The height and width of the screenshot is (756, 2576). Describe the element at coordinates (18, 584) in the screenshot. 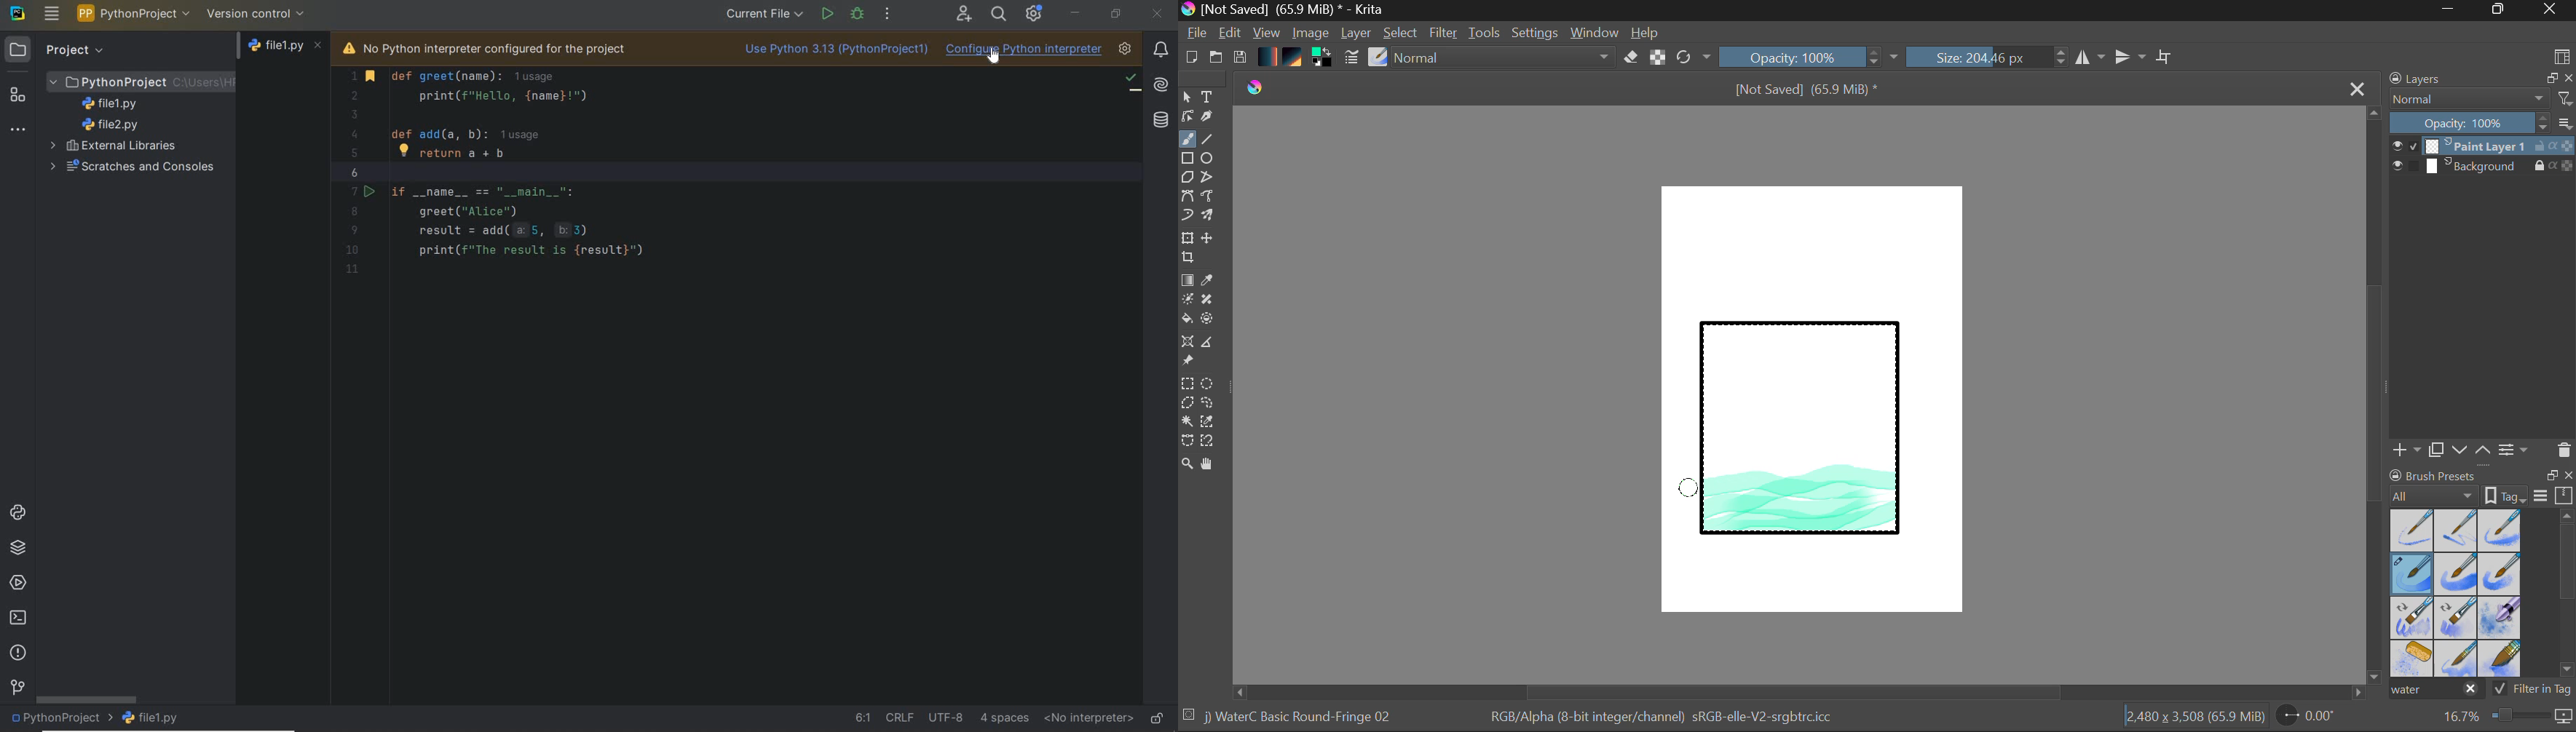

I see `services` at that location.